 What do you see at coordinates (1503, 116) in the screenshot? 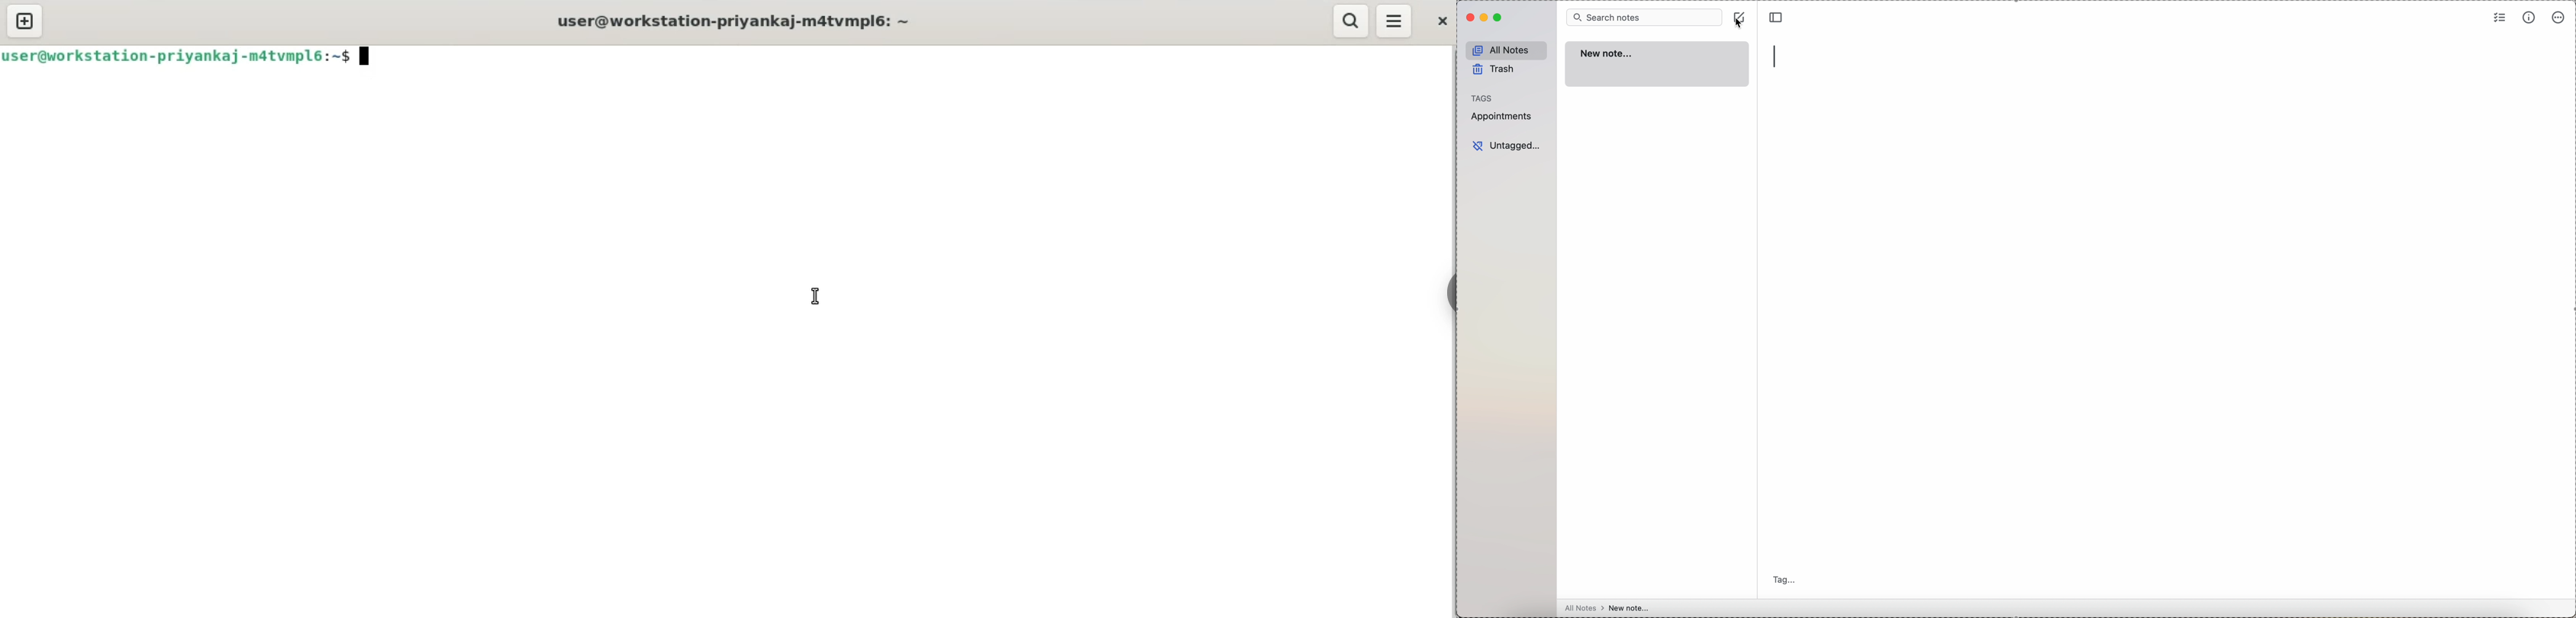
I see `appointments` at bounding box center [1503, 116].